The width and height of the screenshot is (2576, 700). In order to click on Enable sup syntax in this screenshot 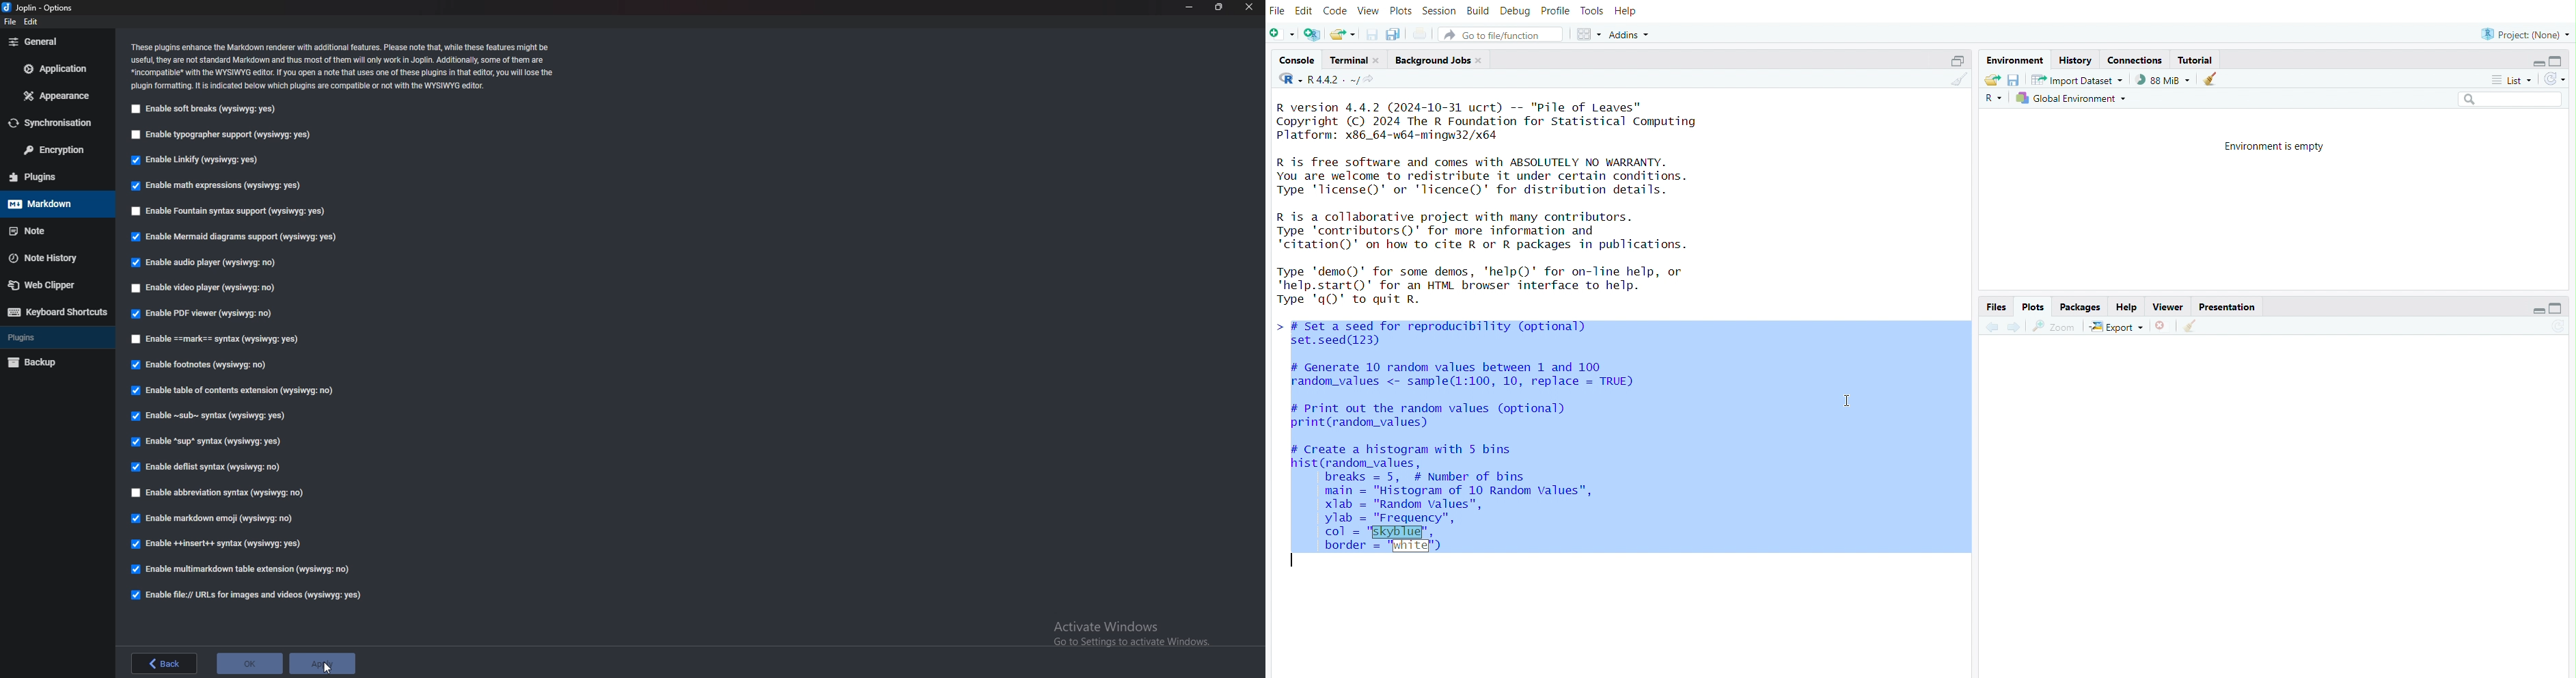, I will do `click(208, 443)`.